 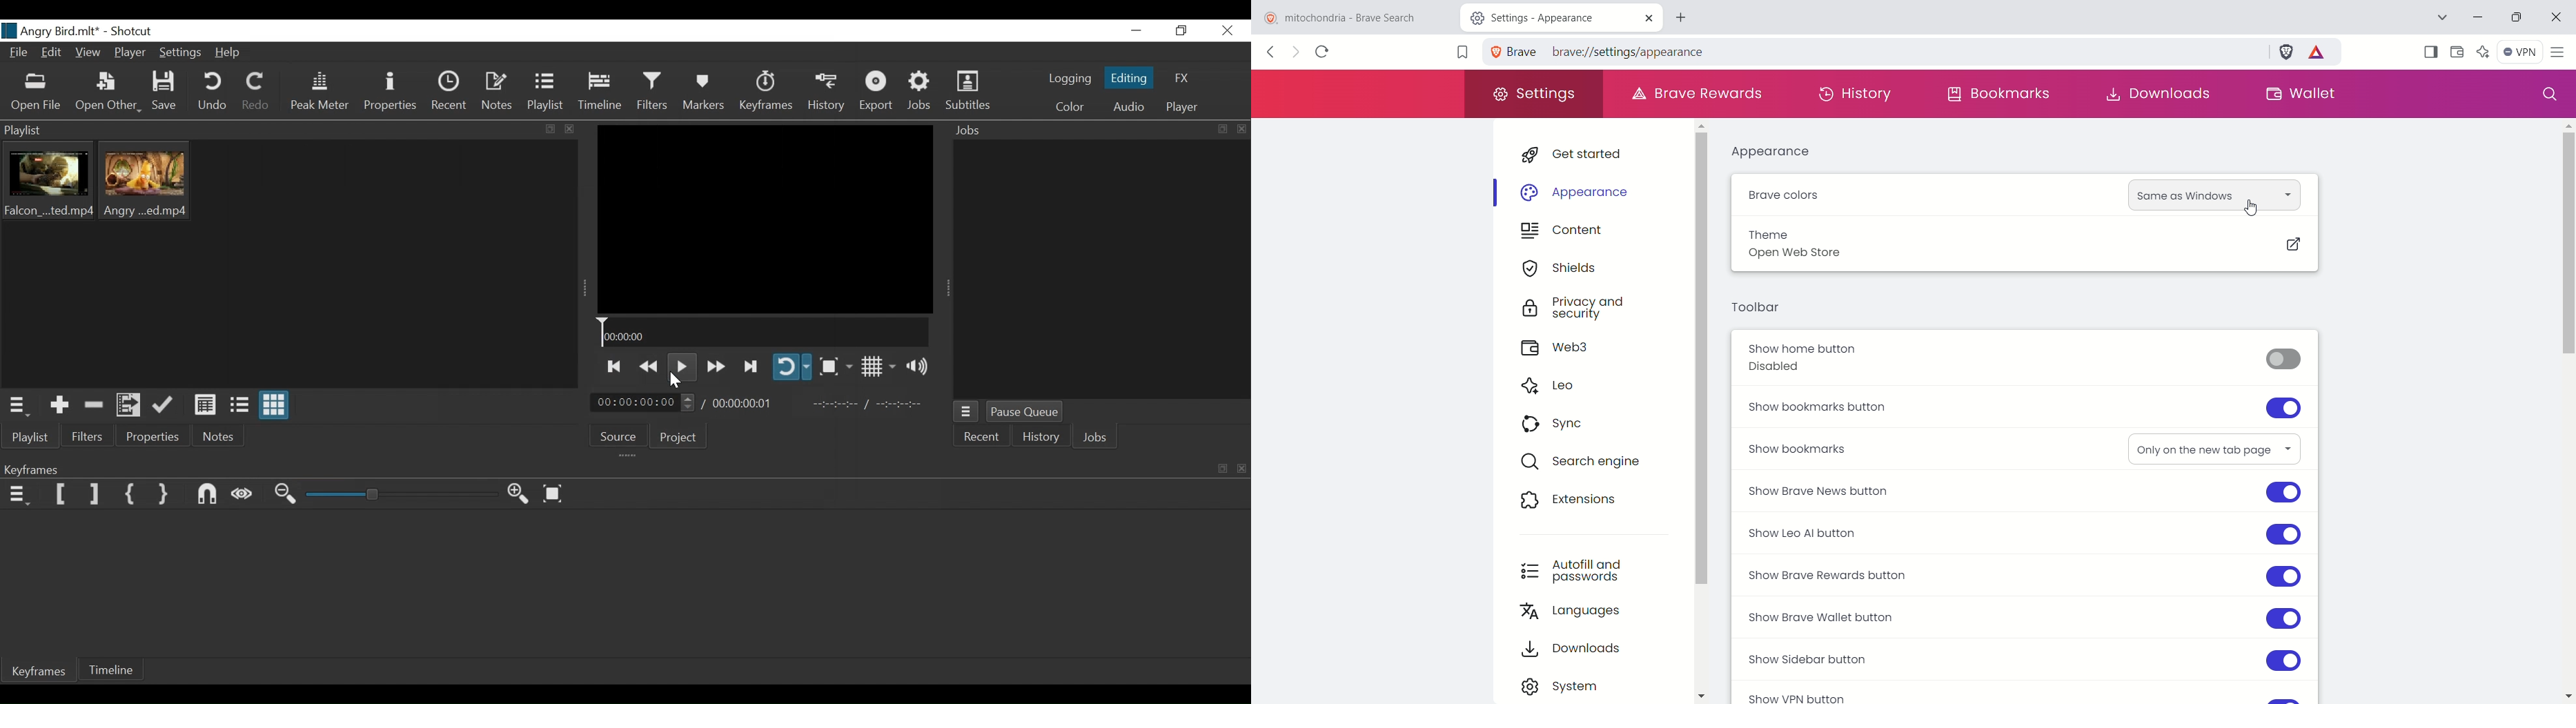 What do you see at coordinates (1071, 107) in the screenshot?
I see `Color` at bounding box center [1071, 107].